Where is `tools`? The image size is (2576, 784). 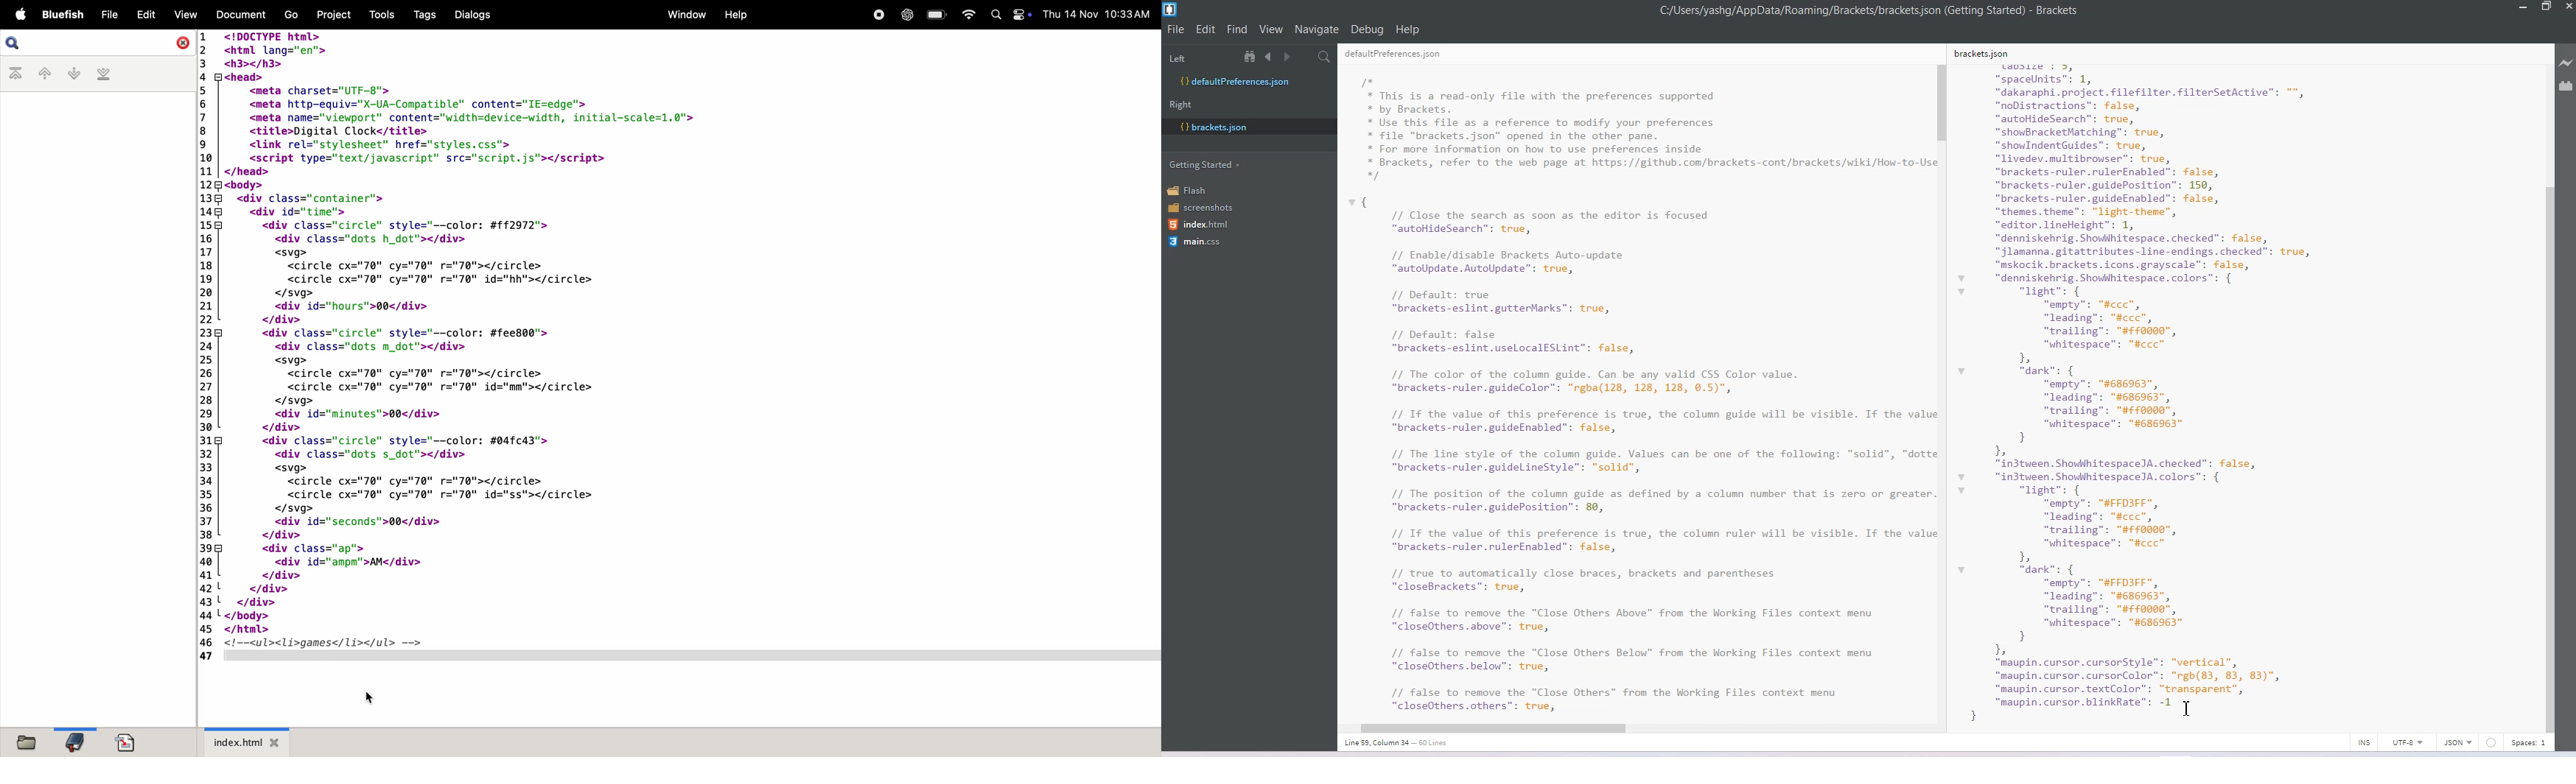 tools is located at coordinates (377, 13).